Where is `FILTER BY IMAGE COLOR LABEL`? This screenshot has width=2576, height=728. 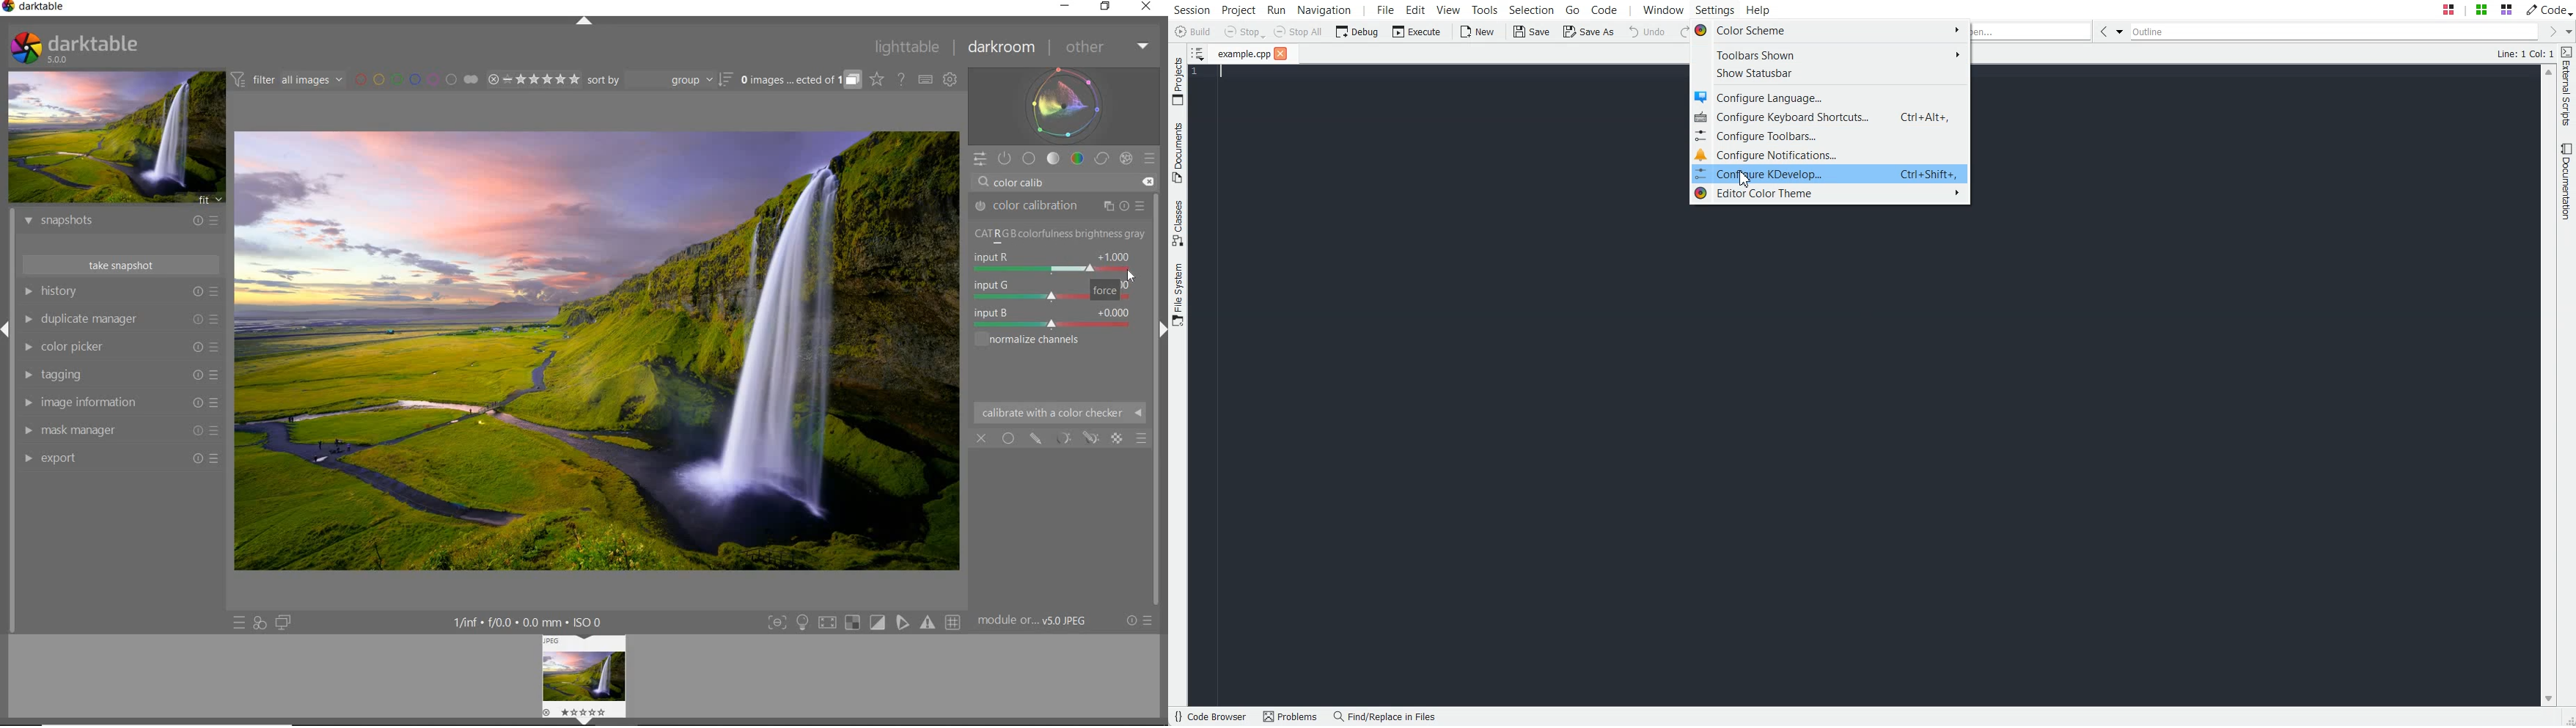 FILTER BY IMAGE COLOR LABEL is located at coordinates (417, 80).